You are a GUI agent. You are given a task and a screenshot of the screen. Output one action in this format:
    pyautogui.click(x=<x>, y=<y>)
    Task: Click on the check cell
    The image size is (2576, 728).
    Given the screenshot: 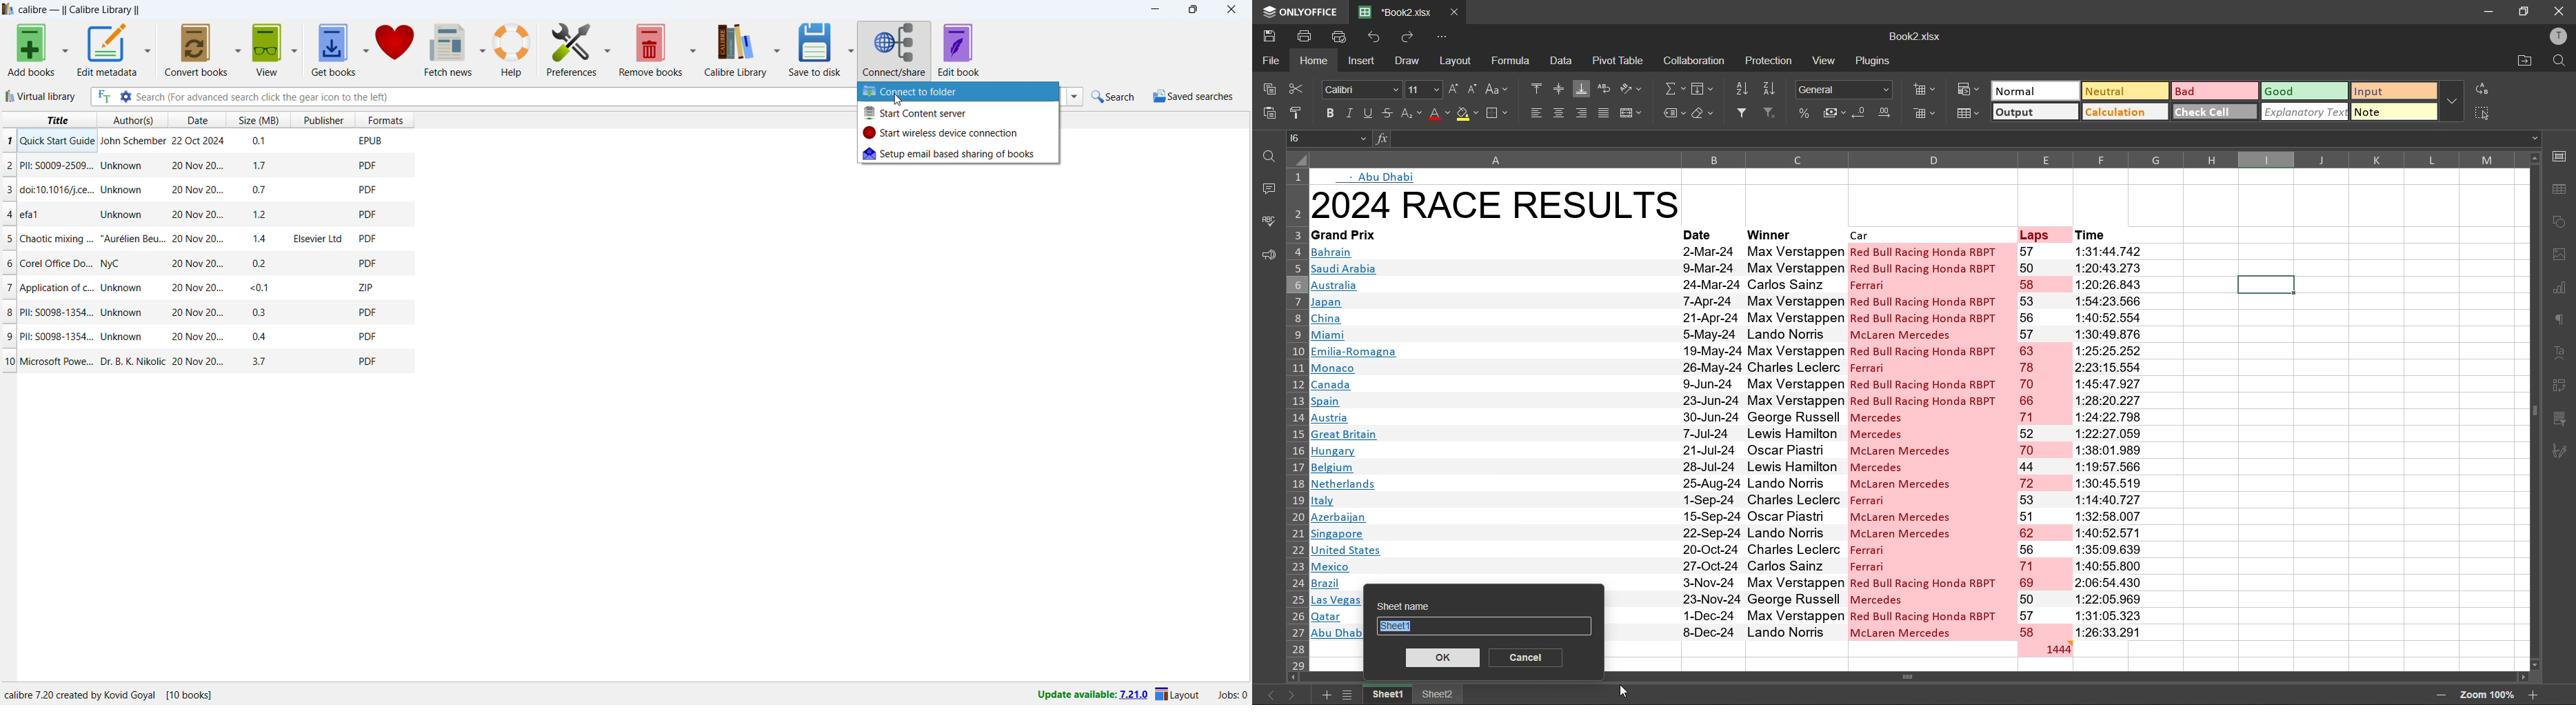 What is the action you would take?
    pyautogui.click(x=2211, y=111)
    